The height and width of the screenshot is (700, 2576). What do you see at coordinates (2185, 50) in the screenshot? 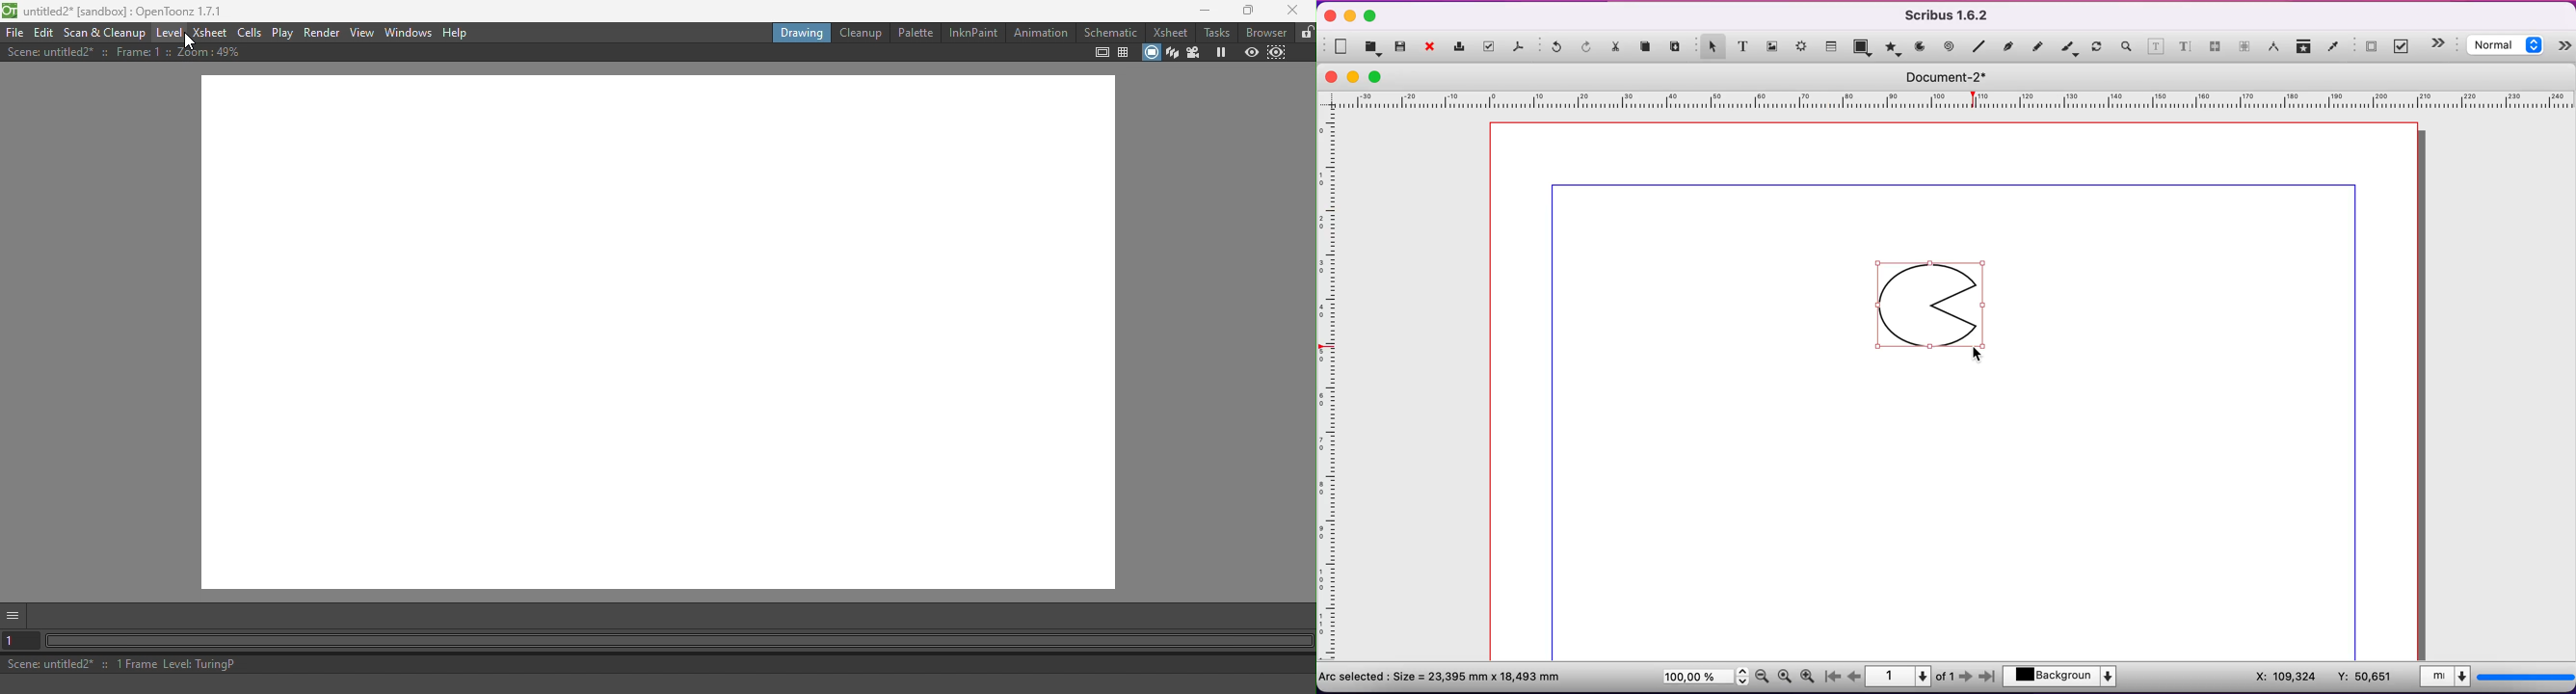
I see `edit text with story editor` at bounding box center [2185, 50].